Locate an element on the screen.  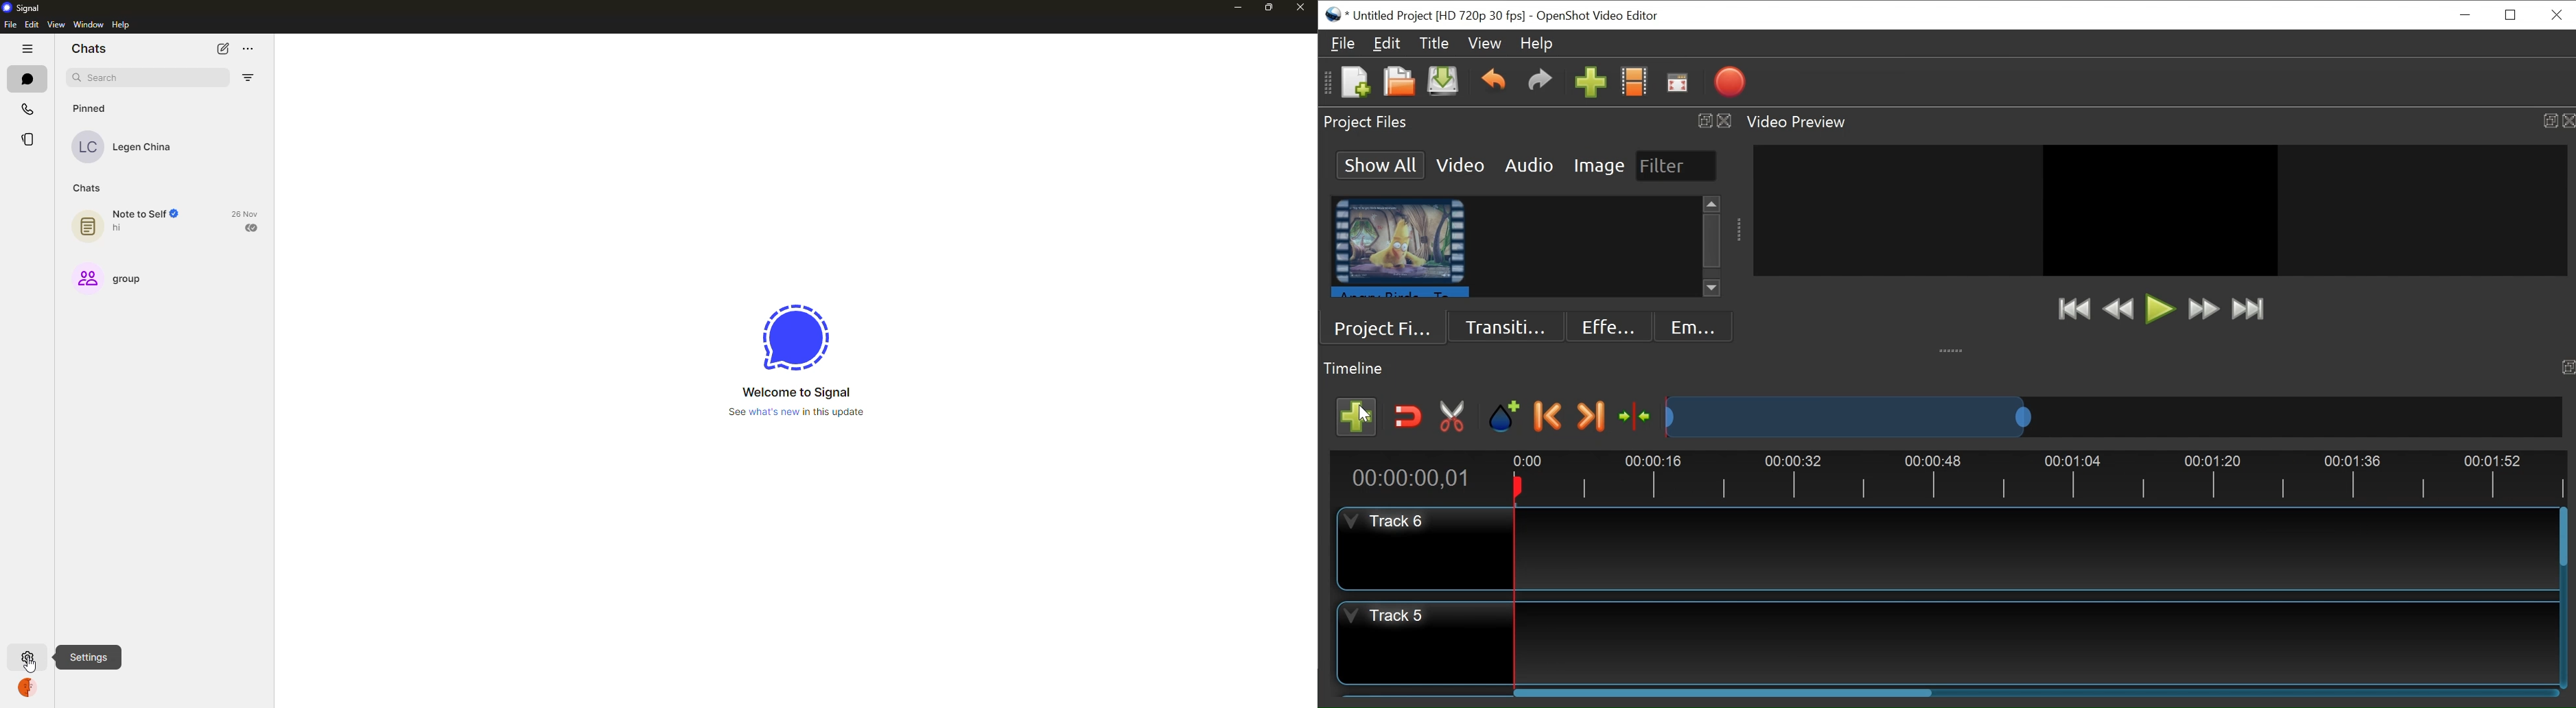
welcome is located at coordinates (796, 392).